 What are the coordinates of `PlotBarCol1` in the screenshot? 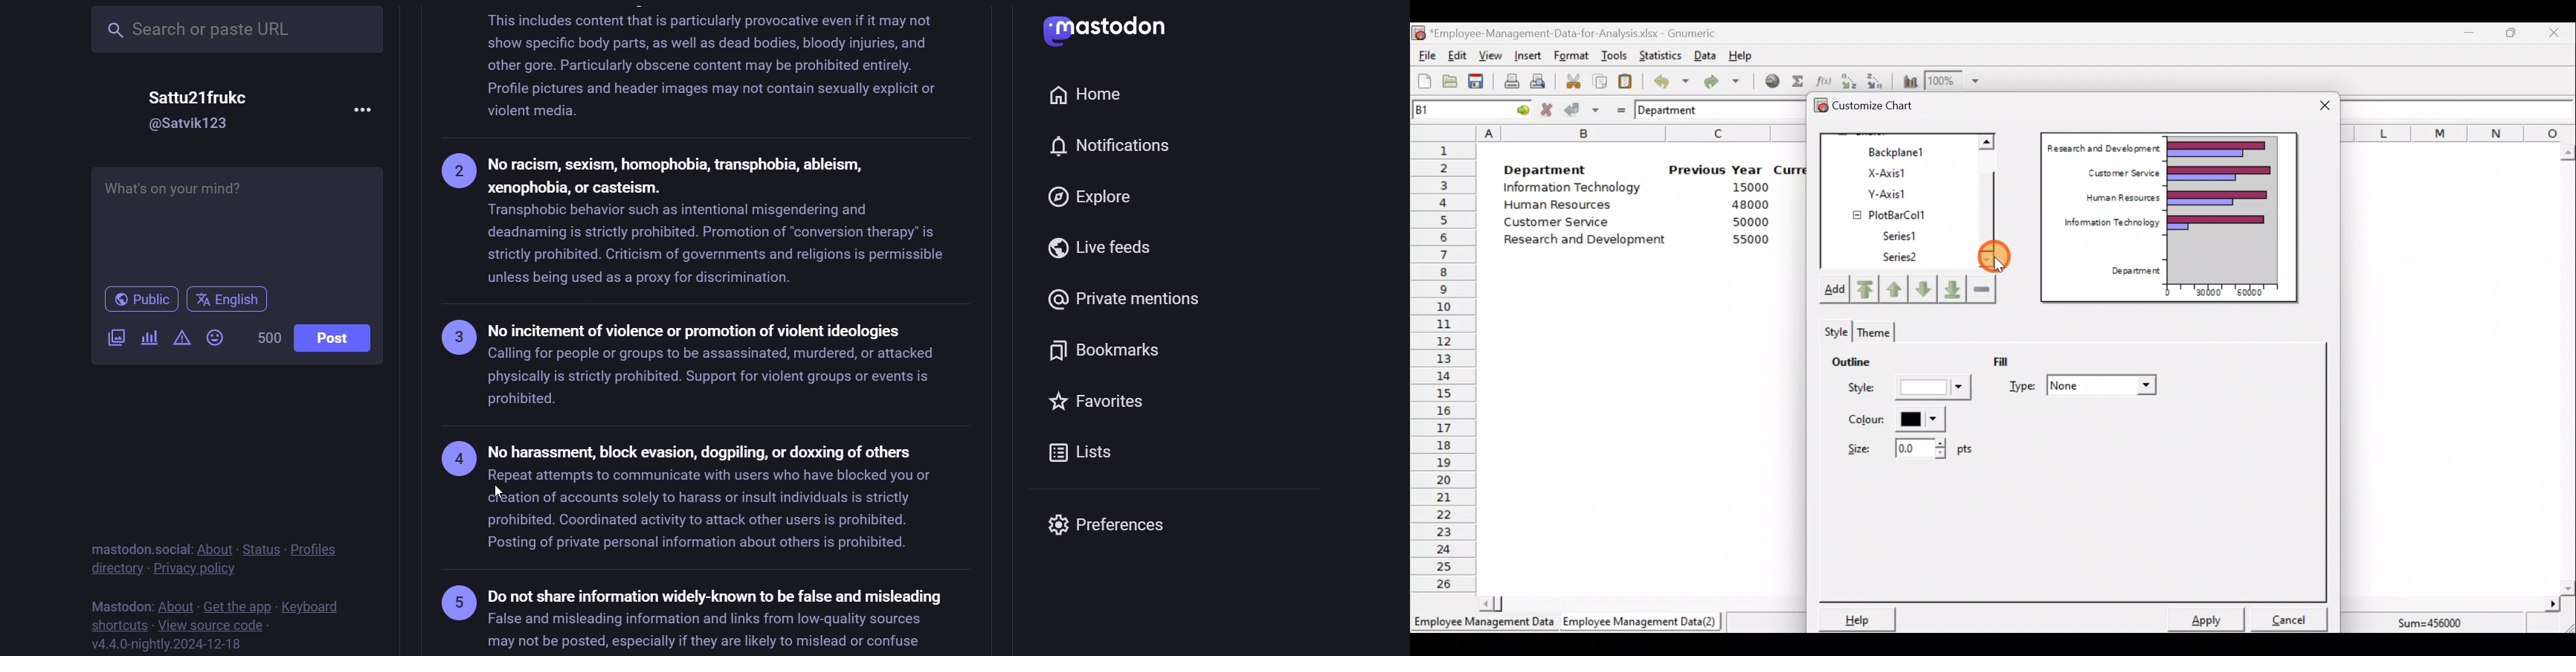 It's located at (1900, 212).